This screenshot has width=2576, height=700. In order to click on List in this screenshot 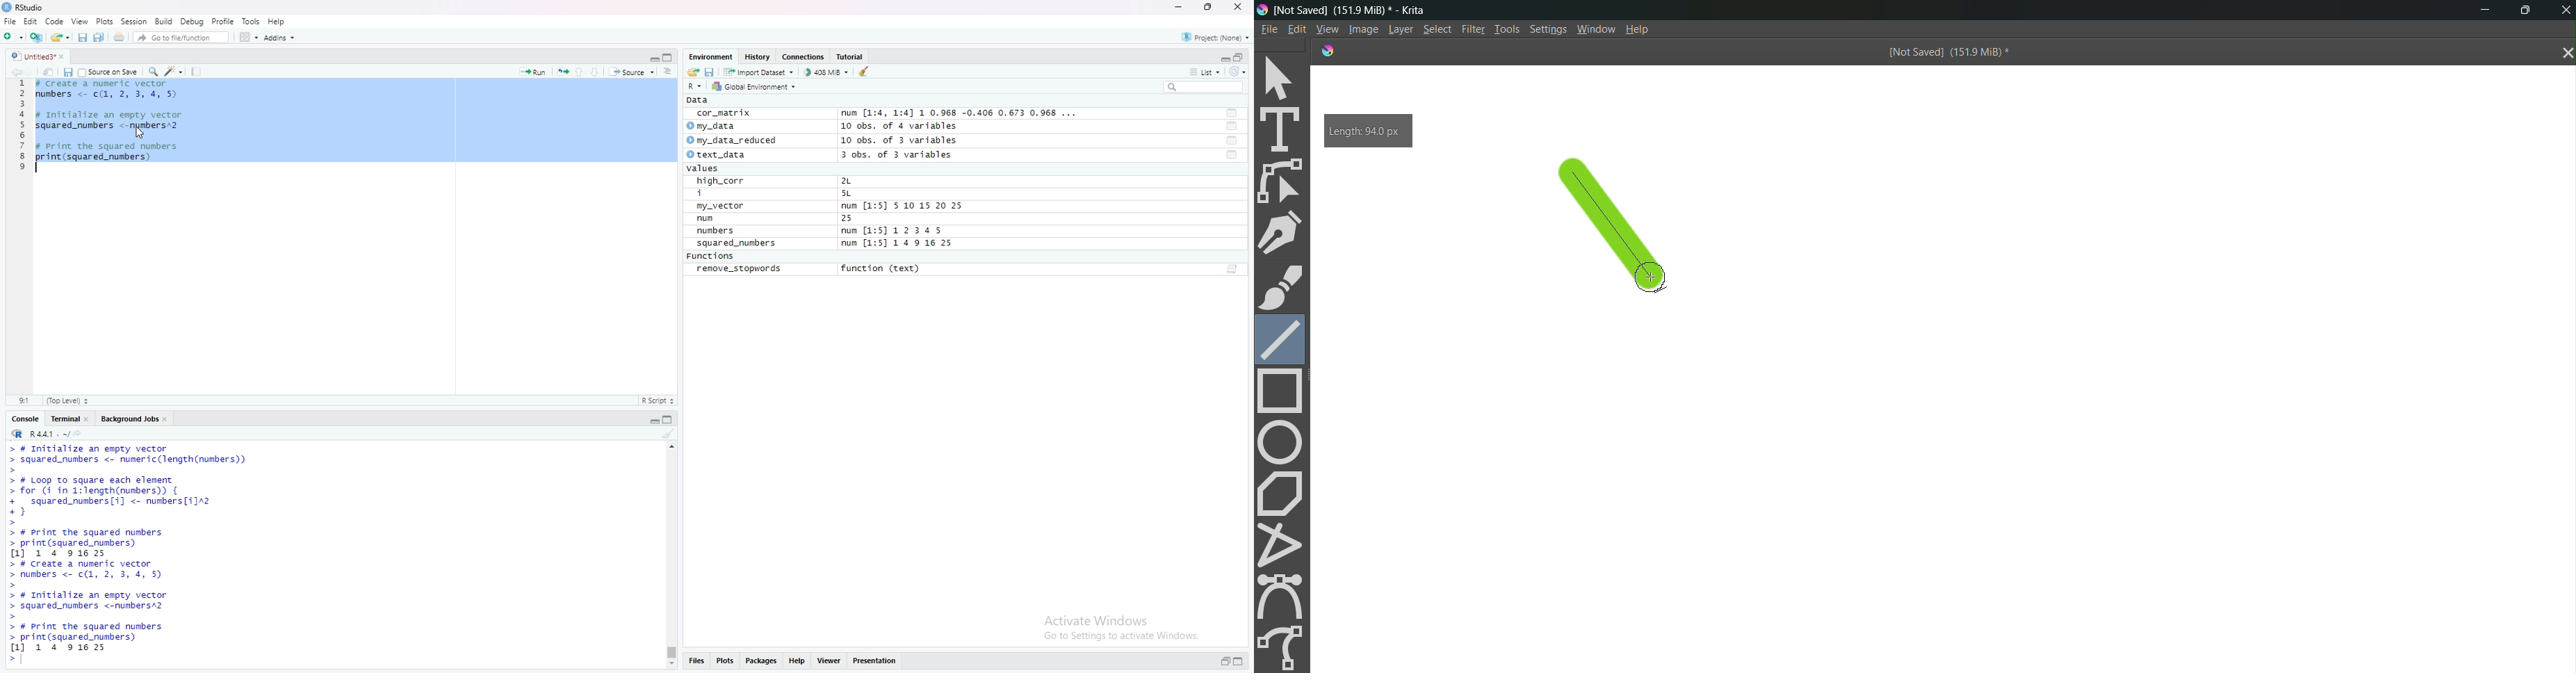, I will do `click(1205, 71)`.